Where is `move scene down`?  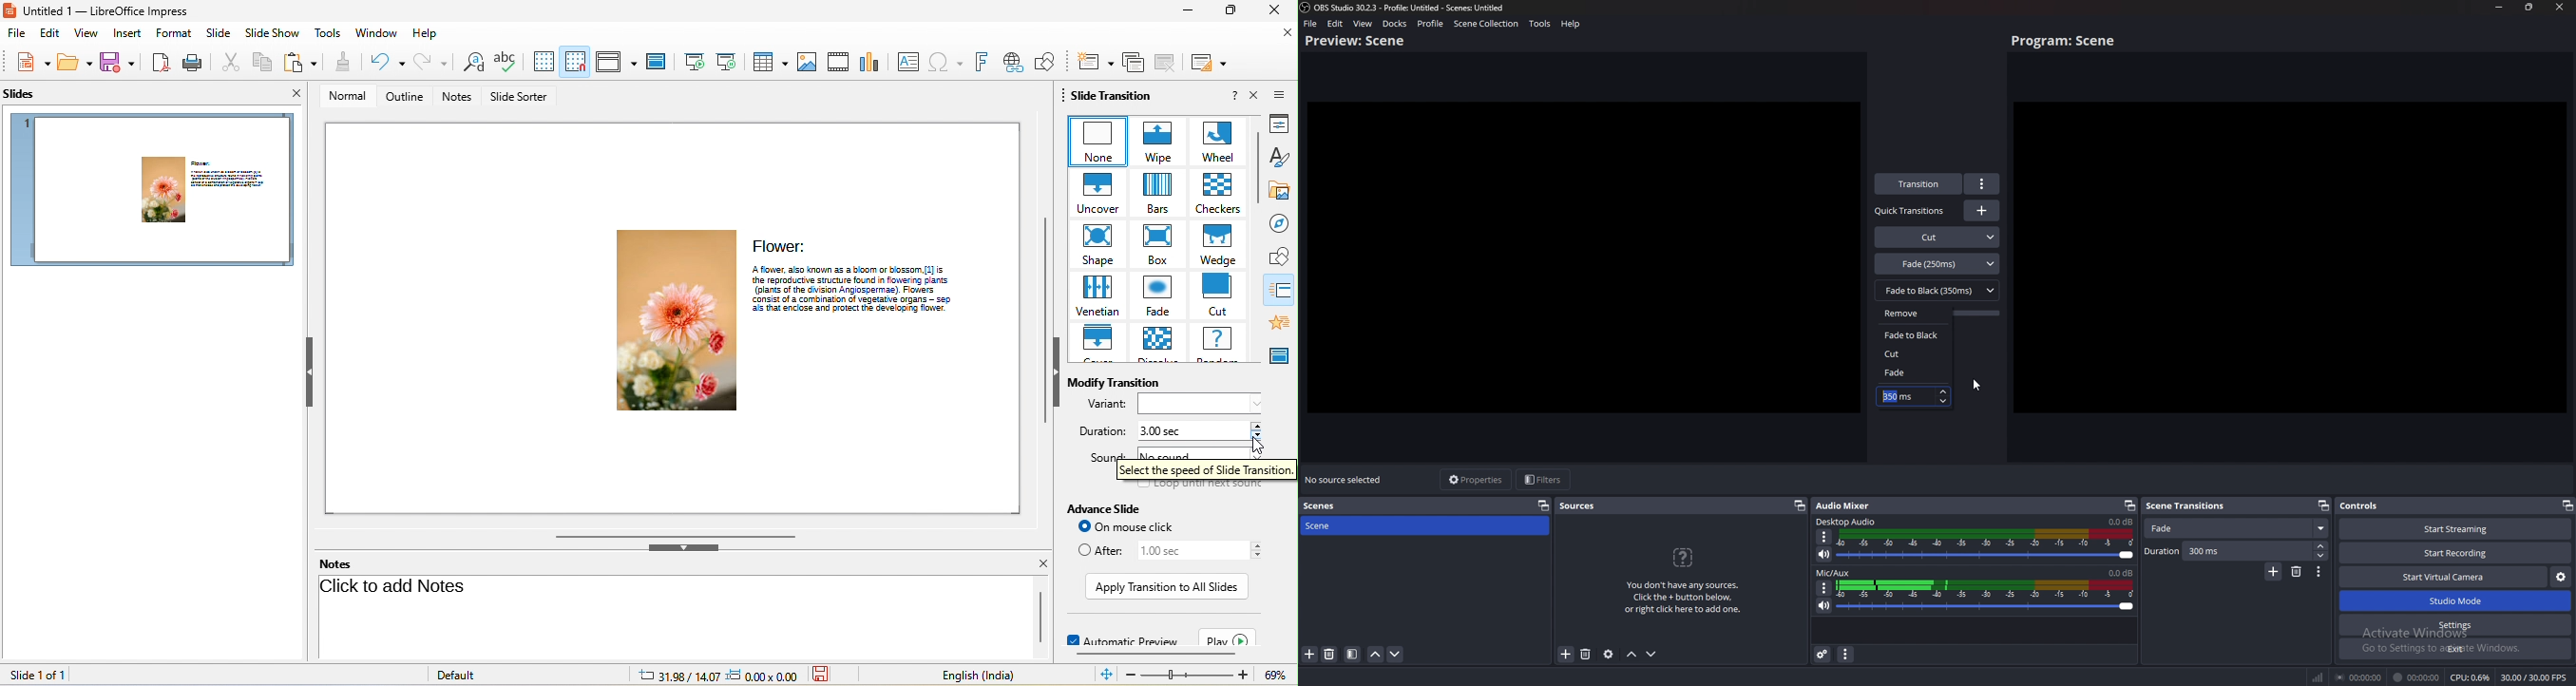 move scene down is located at coordinates (1396, 656).